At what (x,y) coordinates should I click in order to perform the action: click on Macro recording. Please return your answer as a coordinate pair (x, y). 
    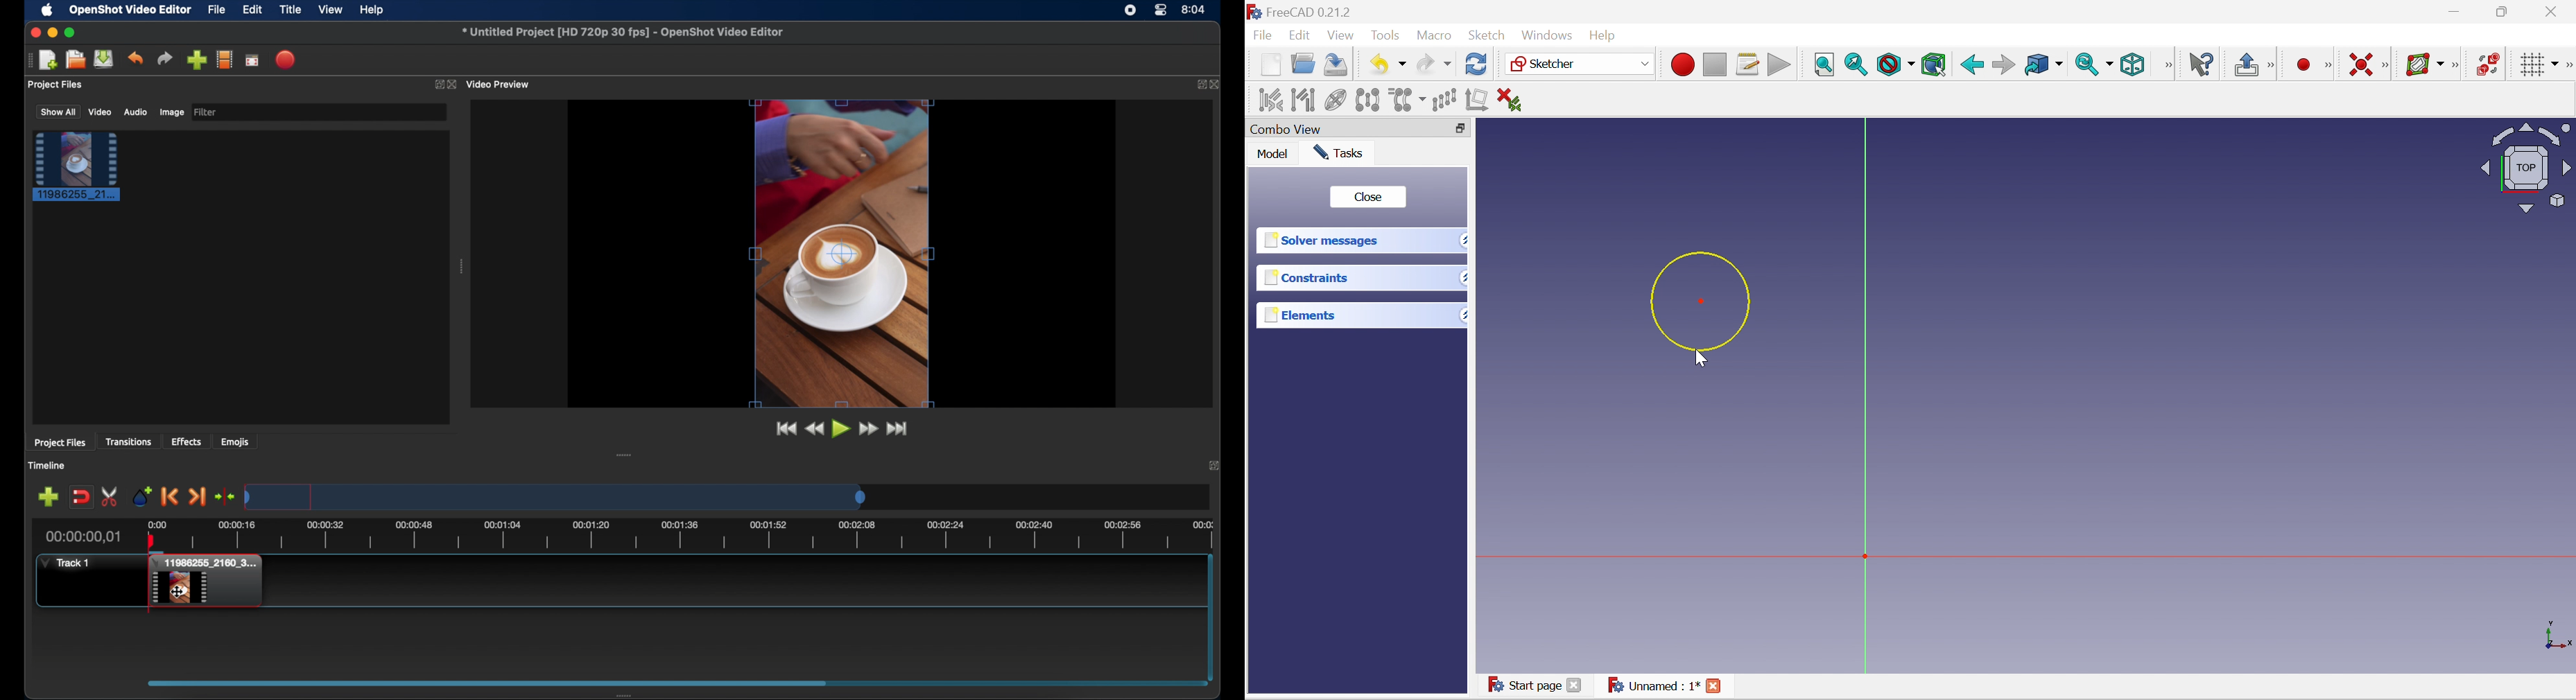
    Looking at the image, I should click on (1681, 64).